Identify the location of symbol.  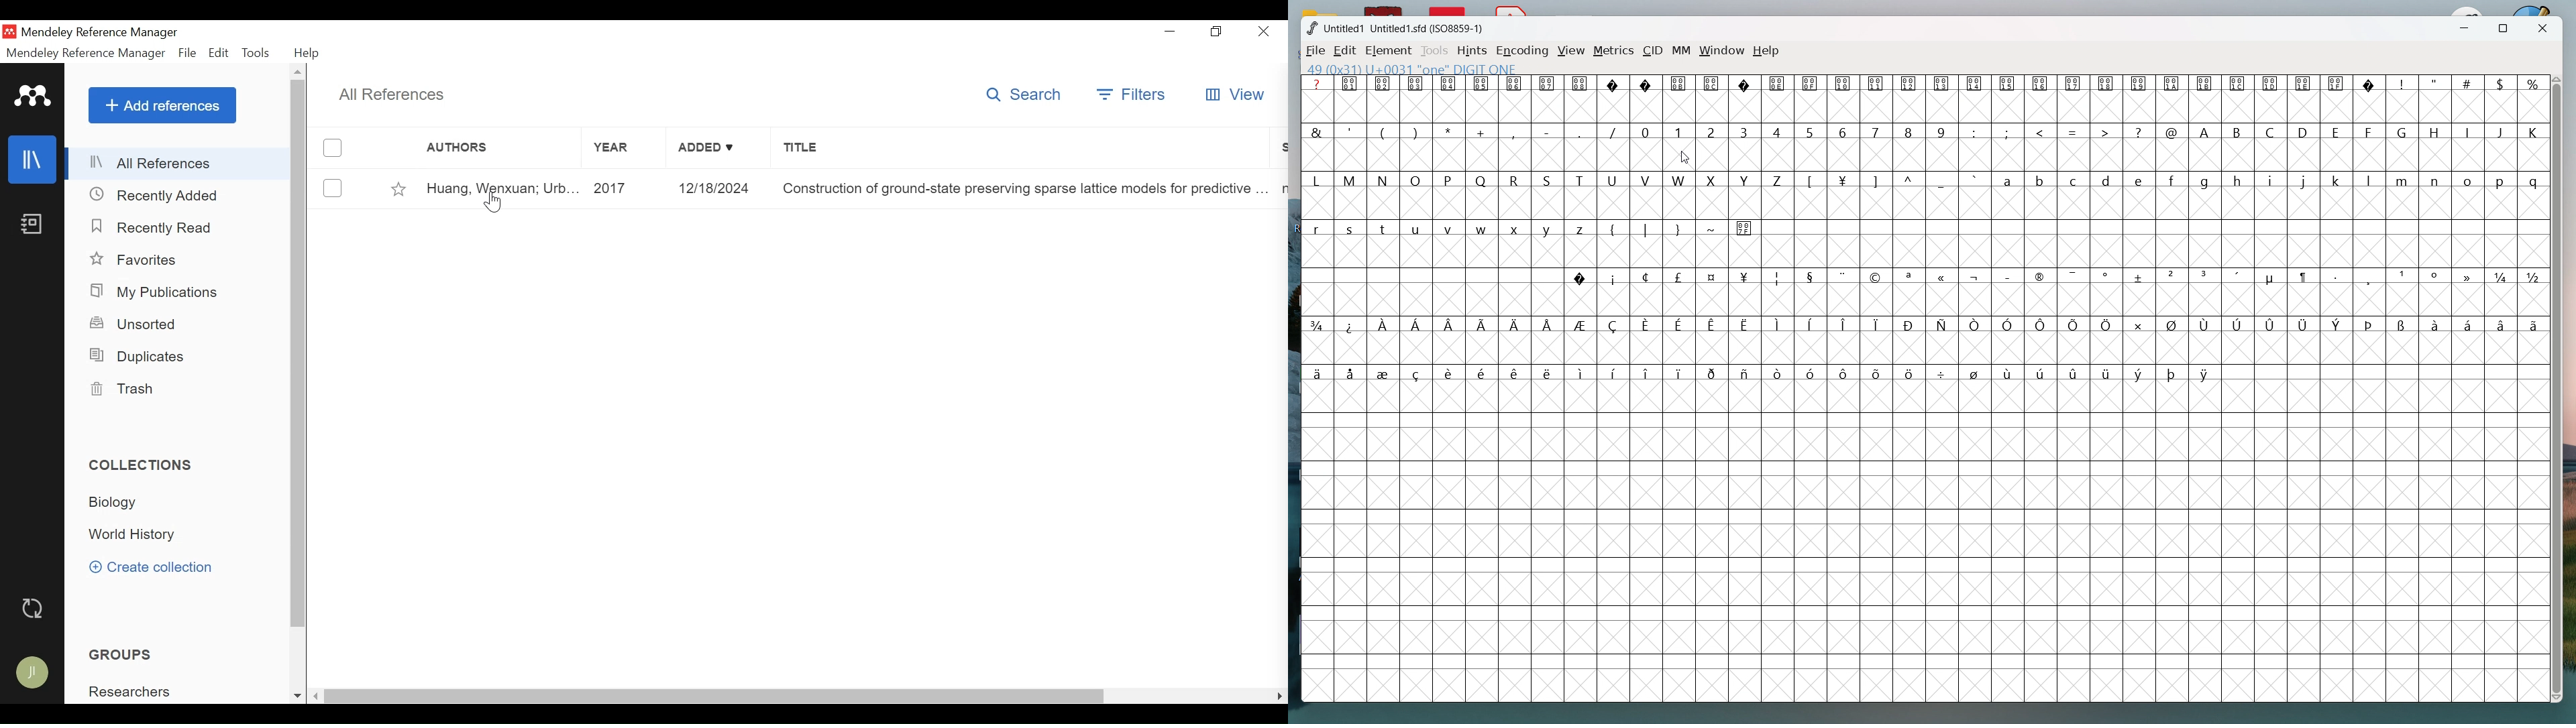
(2239, 84).